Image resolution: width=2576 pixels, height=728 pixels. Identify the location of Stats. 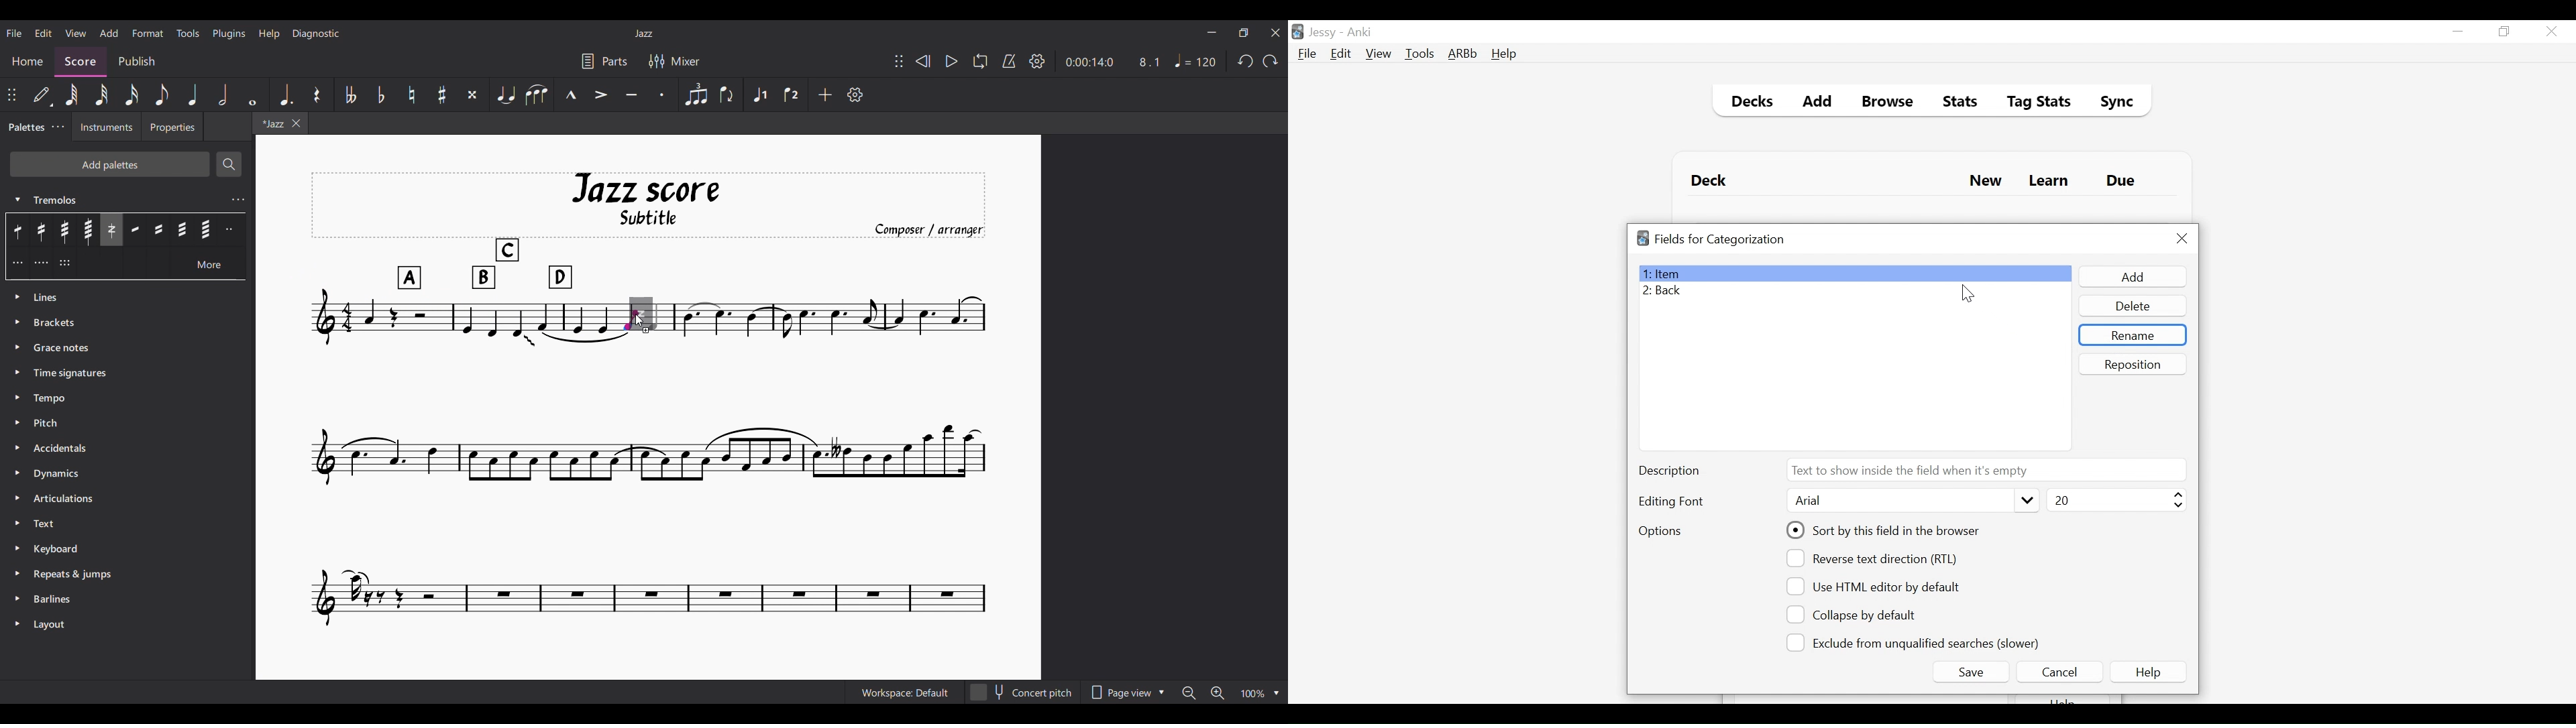
(1955, 102).